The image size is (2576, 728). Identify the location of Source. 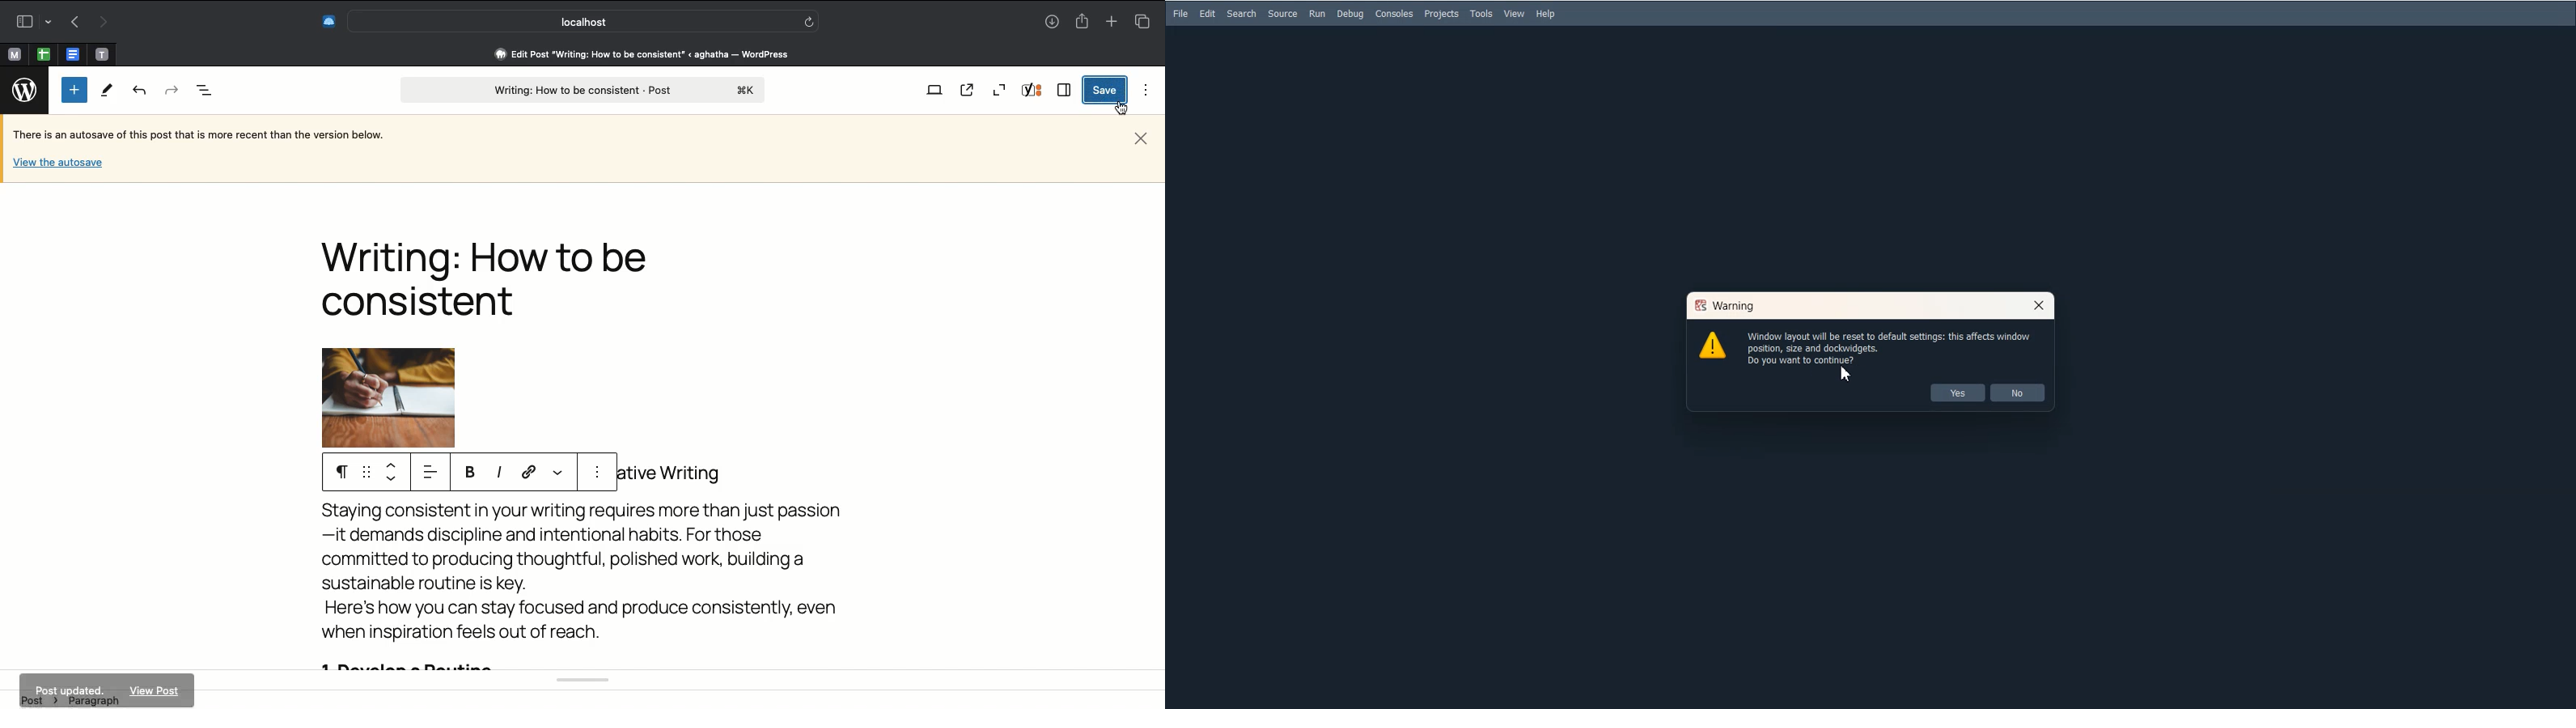
(1282, 14).